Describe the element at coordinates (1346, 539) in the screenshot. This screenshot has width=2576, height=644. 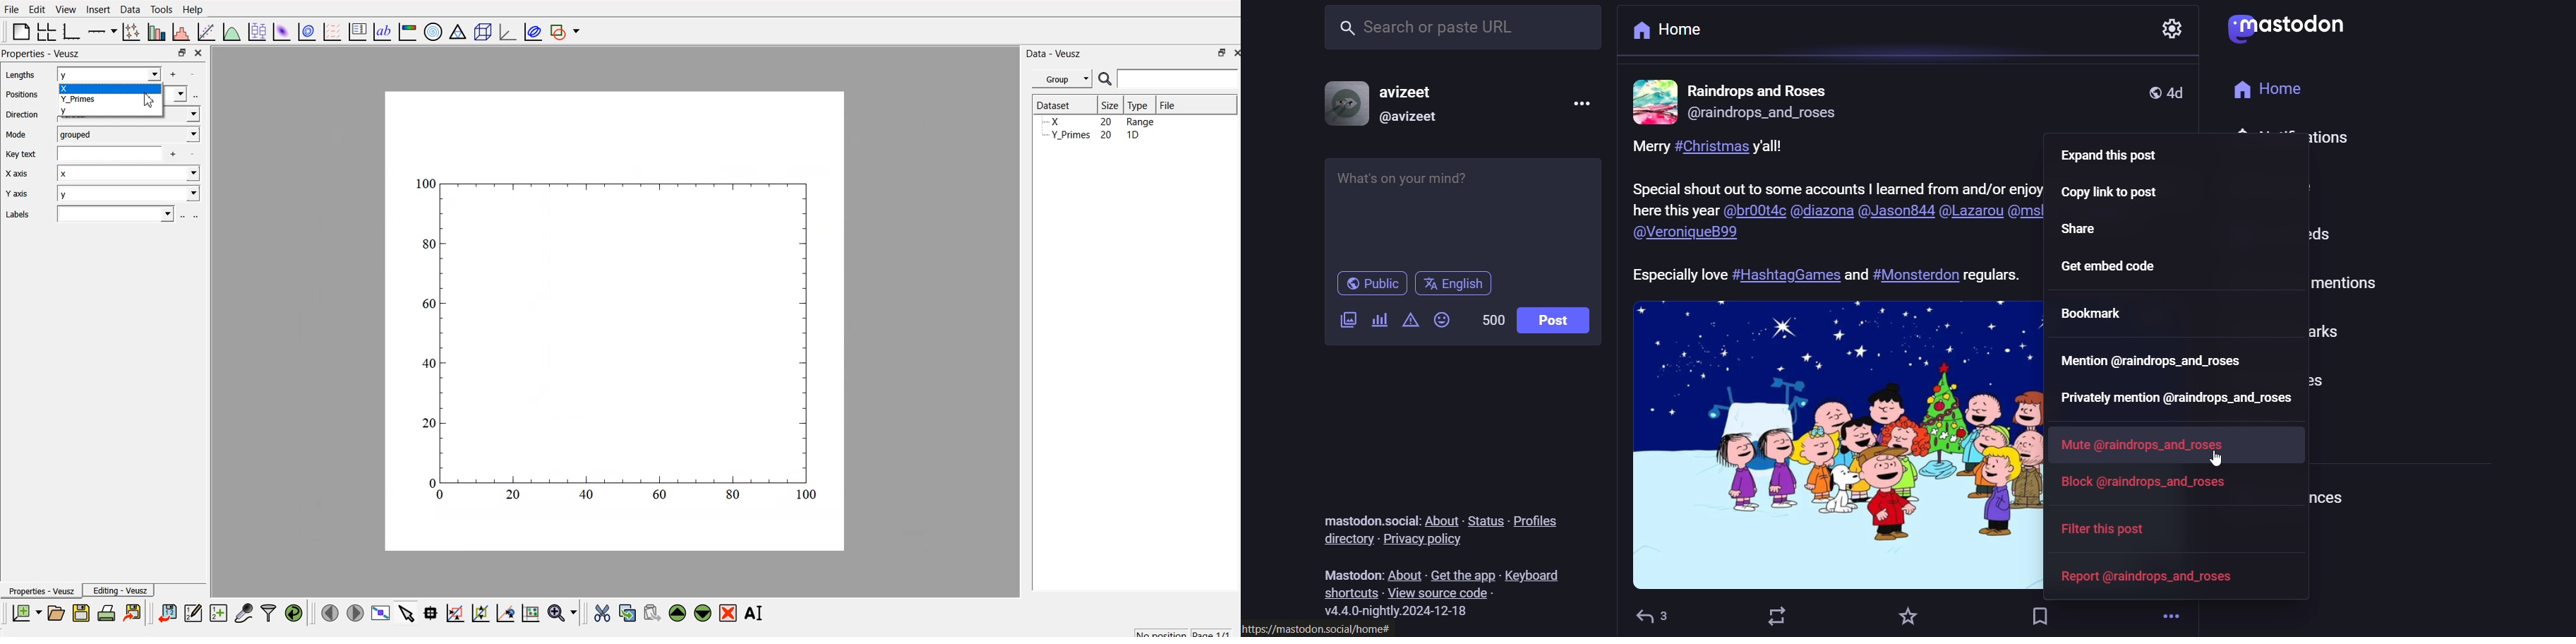
I see `directory` at that location.